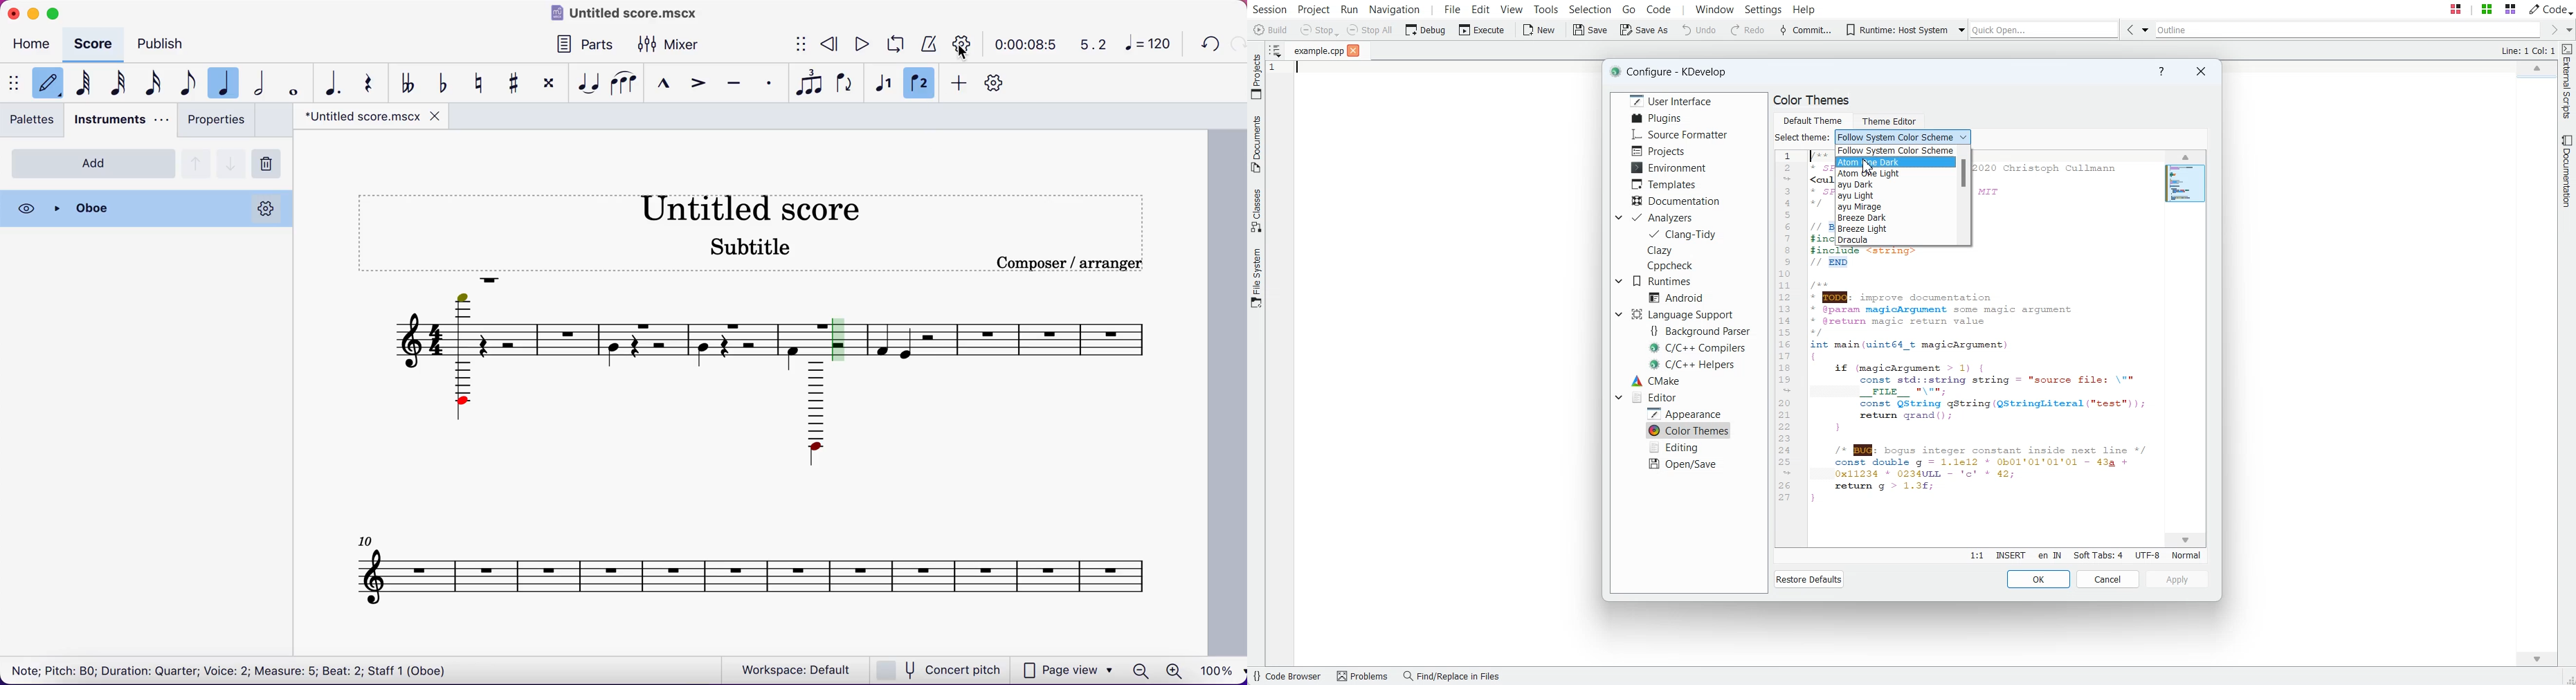 The width and height of the screenshot is (2576, 700). What do you see at coordinates (1208, 44) in the screenshot?
I see `undp` at bounding box center [1208, 44].